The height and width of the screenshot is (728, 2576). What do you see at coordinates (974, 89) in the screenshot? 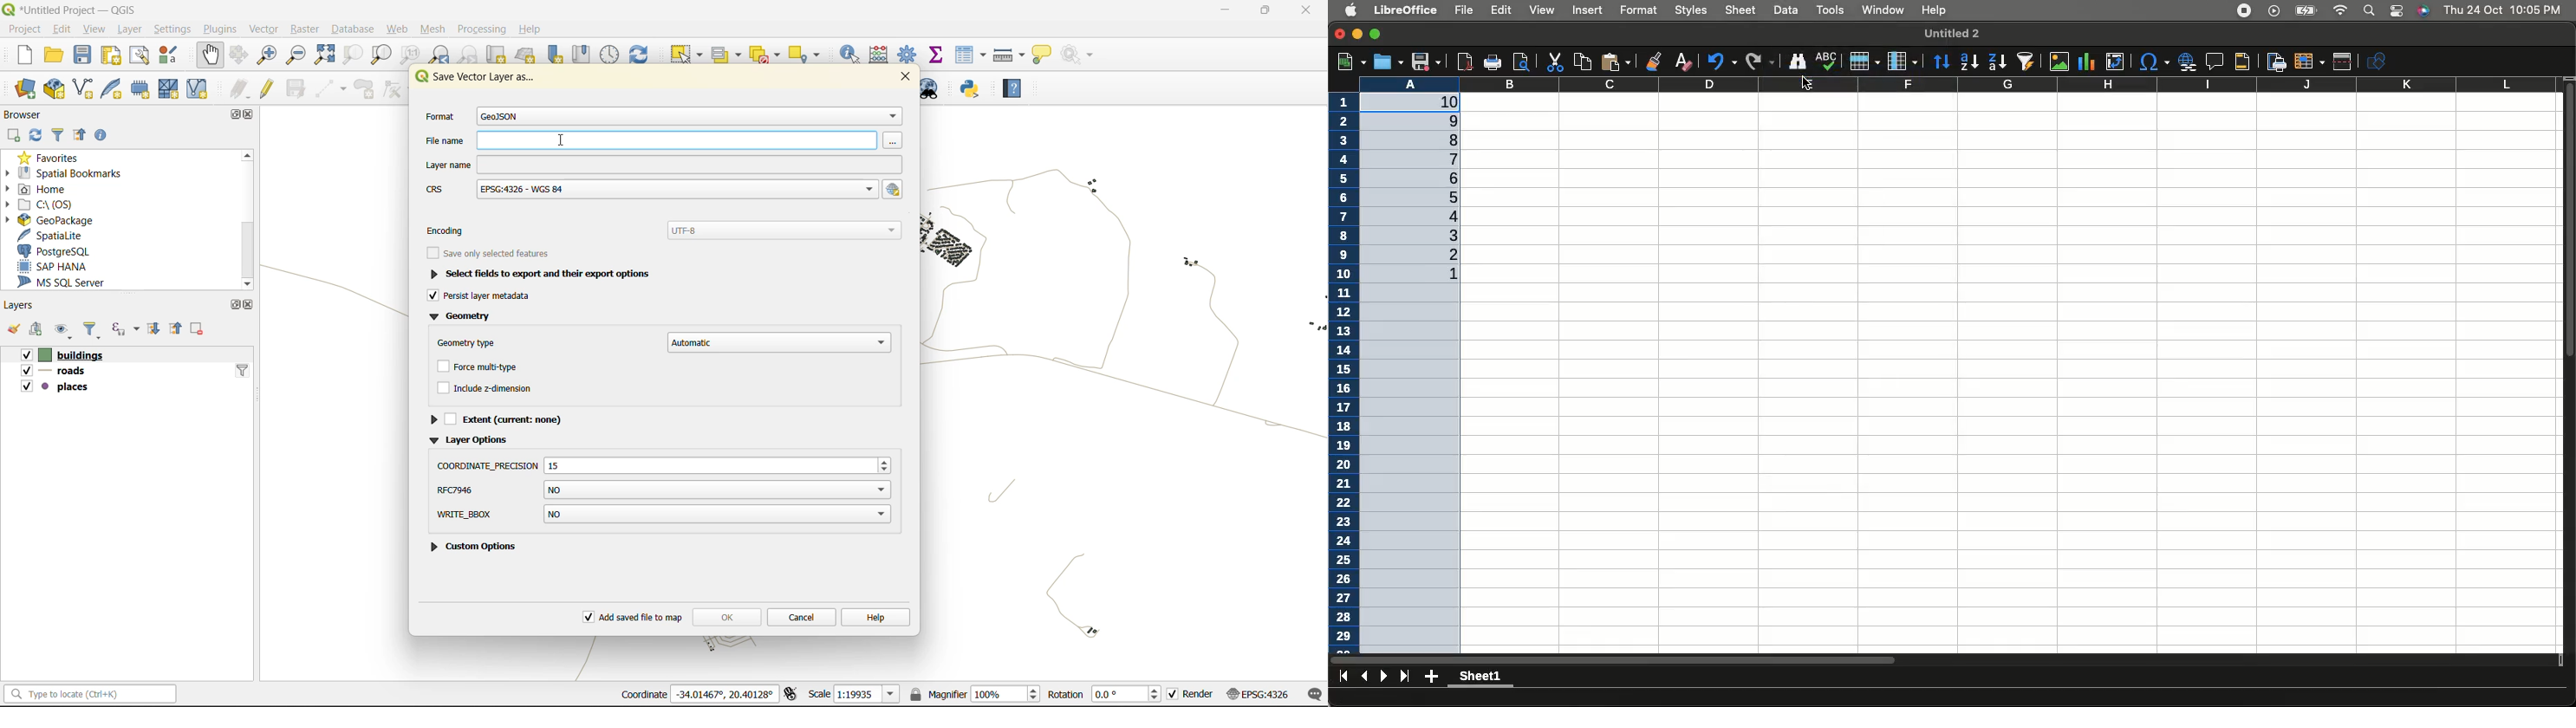
I see `python` at bounding box center [974, 89].